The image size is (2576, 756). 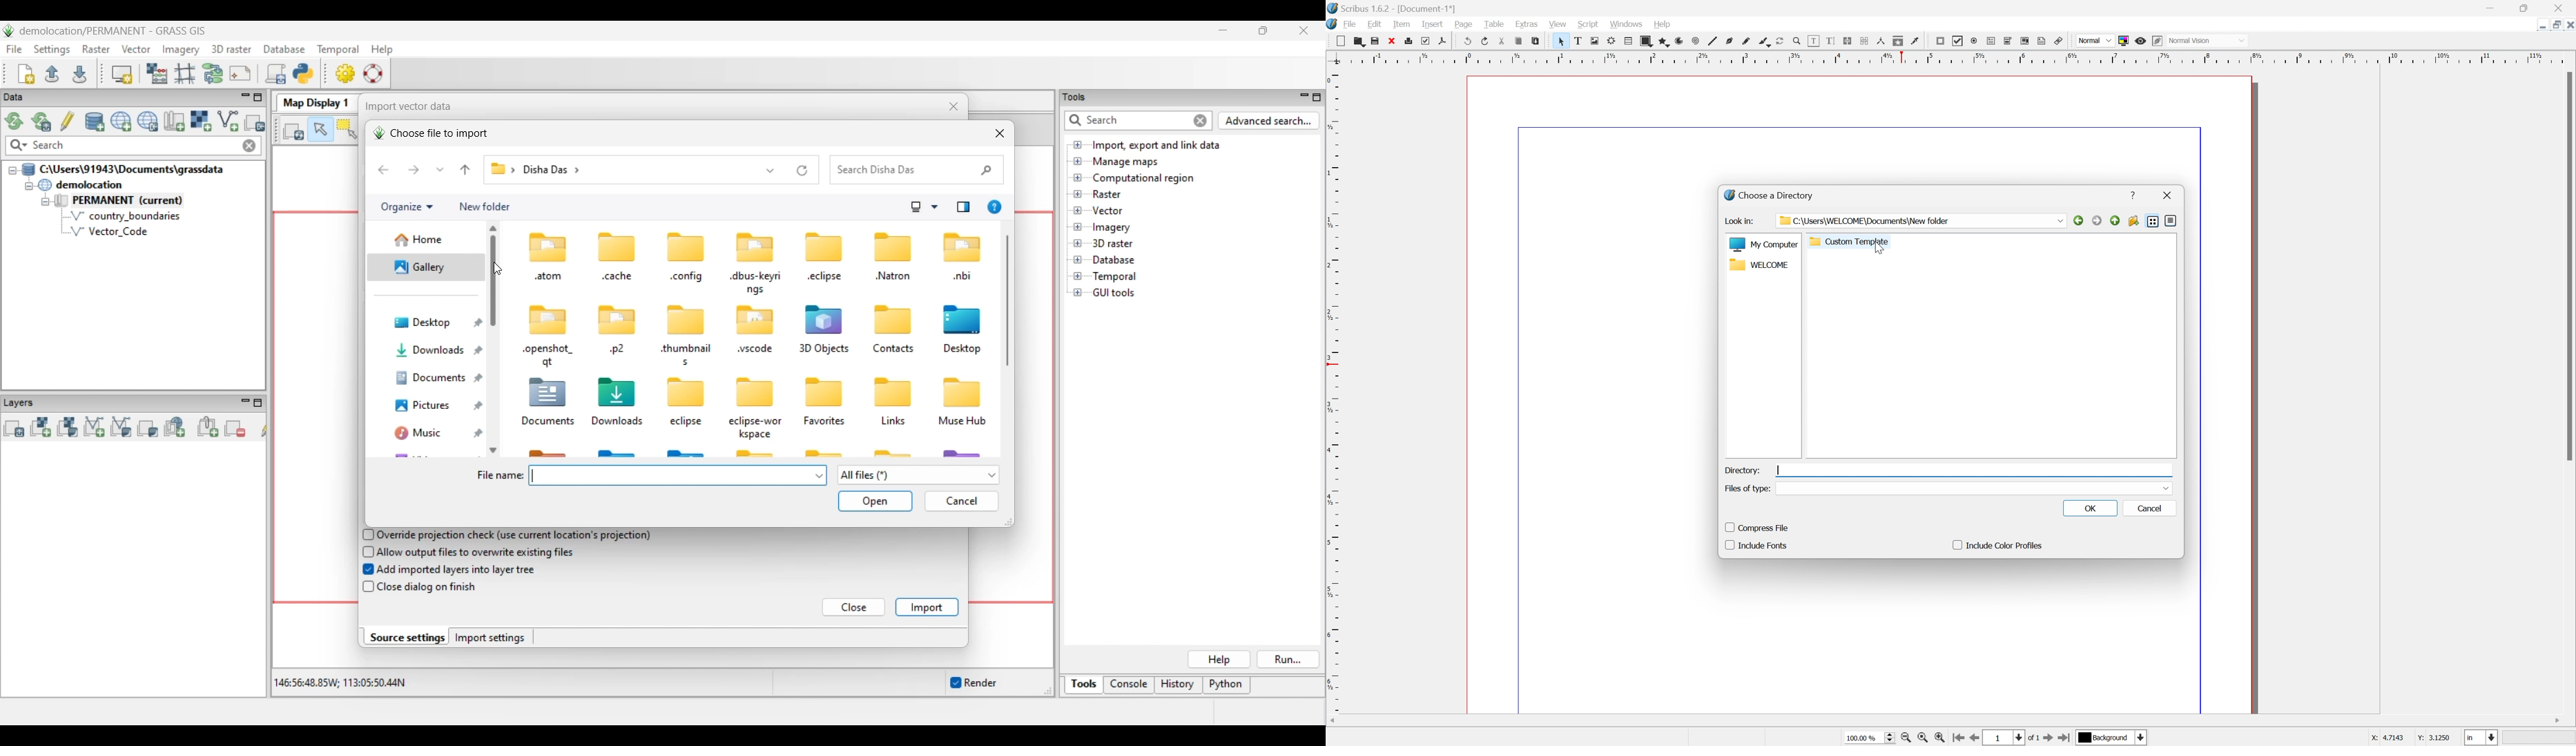 I want to click on polygon, so click(x=1663, y=40).